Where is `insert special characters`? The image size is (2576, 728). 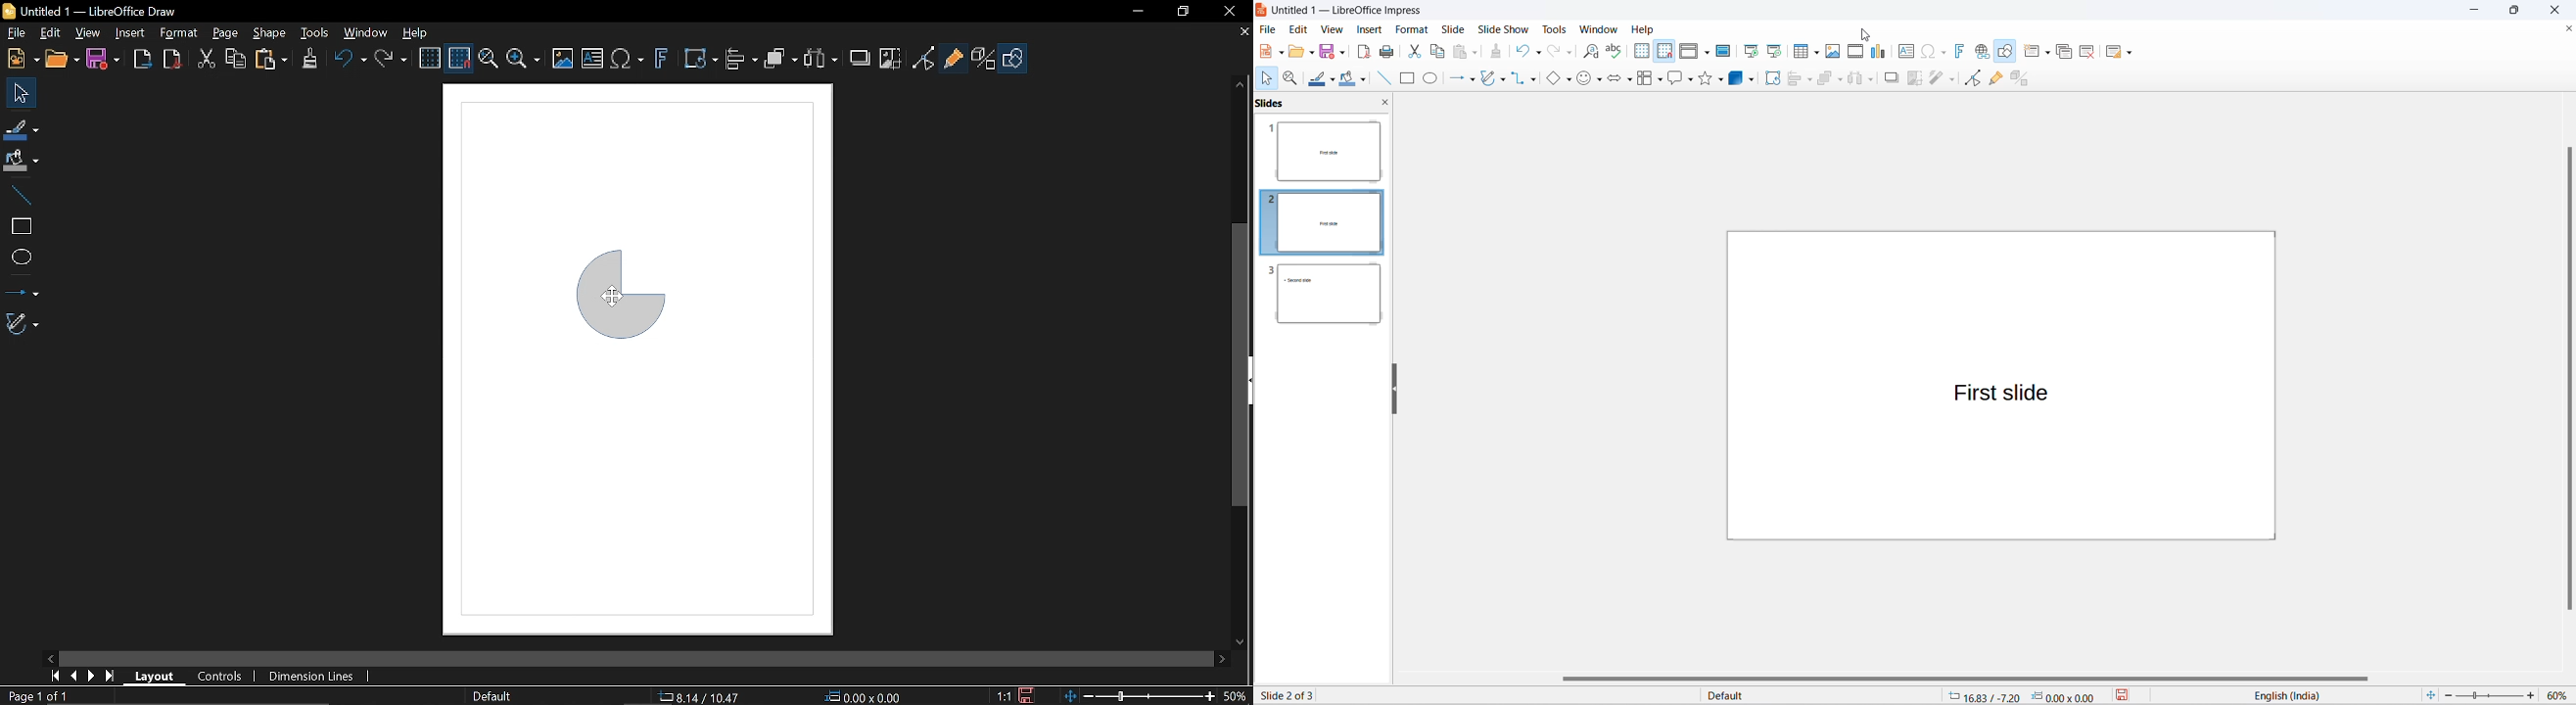 insert special characters is located at coordinates (1933, 51).